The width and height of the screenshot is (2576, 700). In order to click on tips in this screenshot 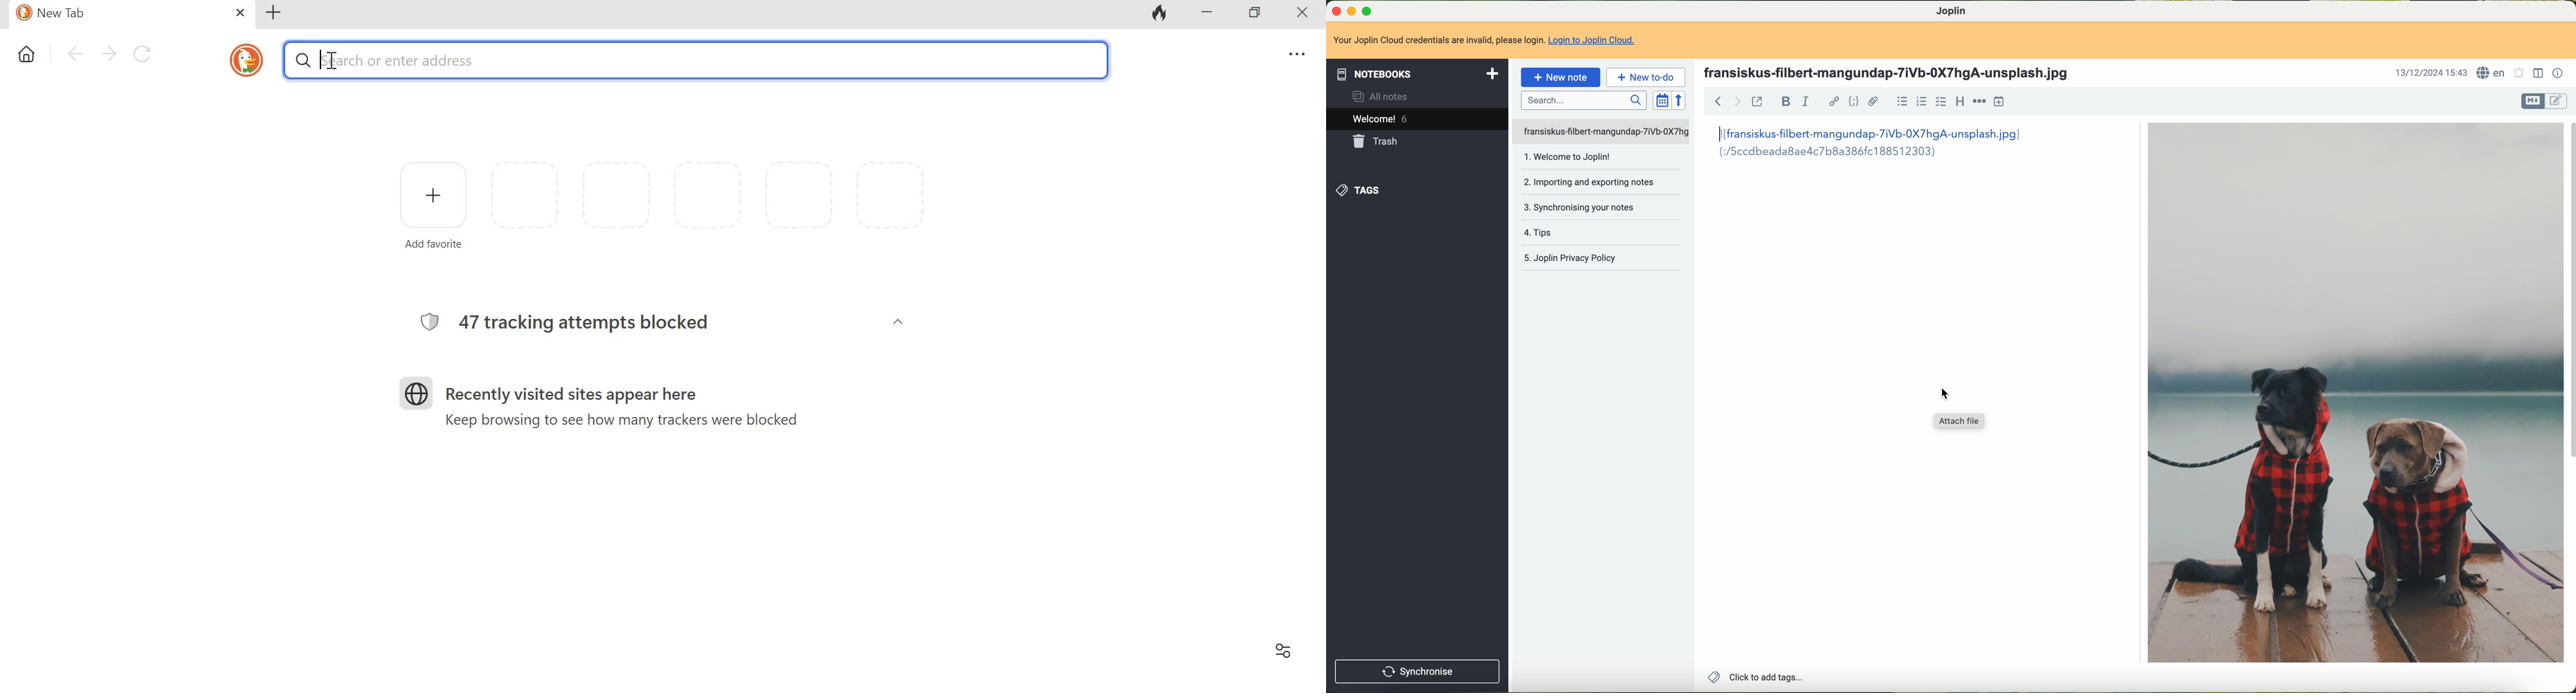, I will do `click(1535, 232)`.